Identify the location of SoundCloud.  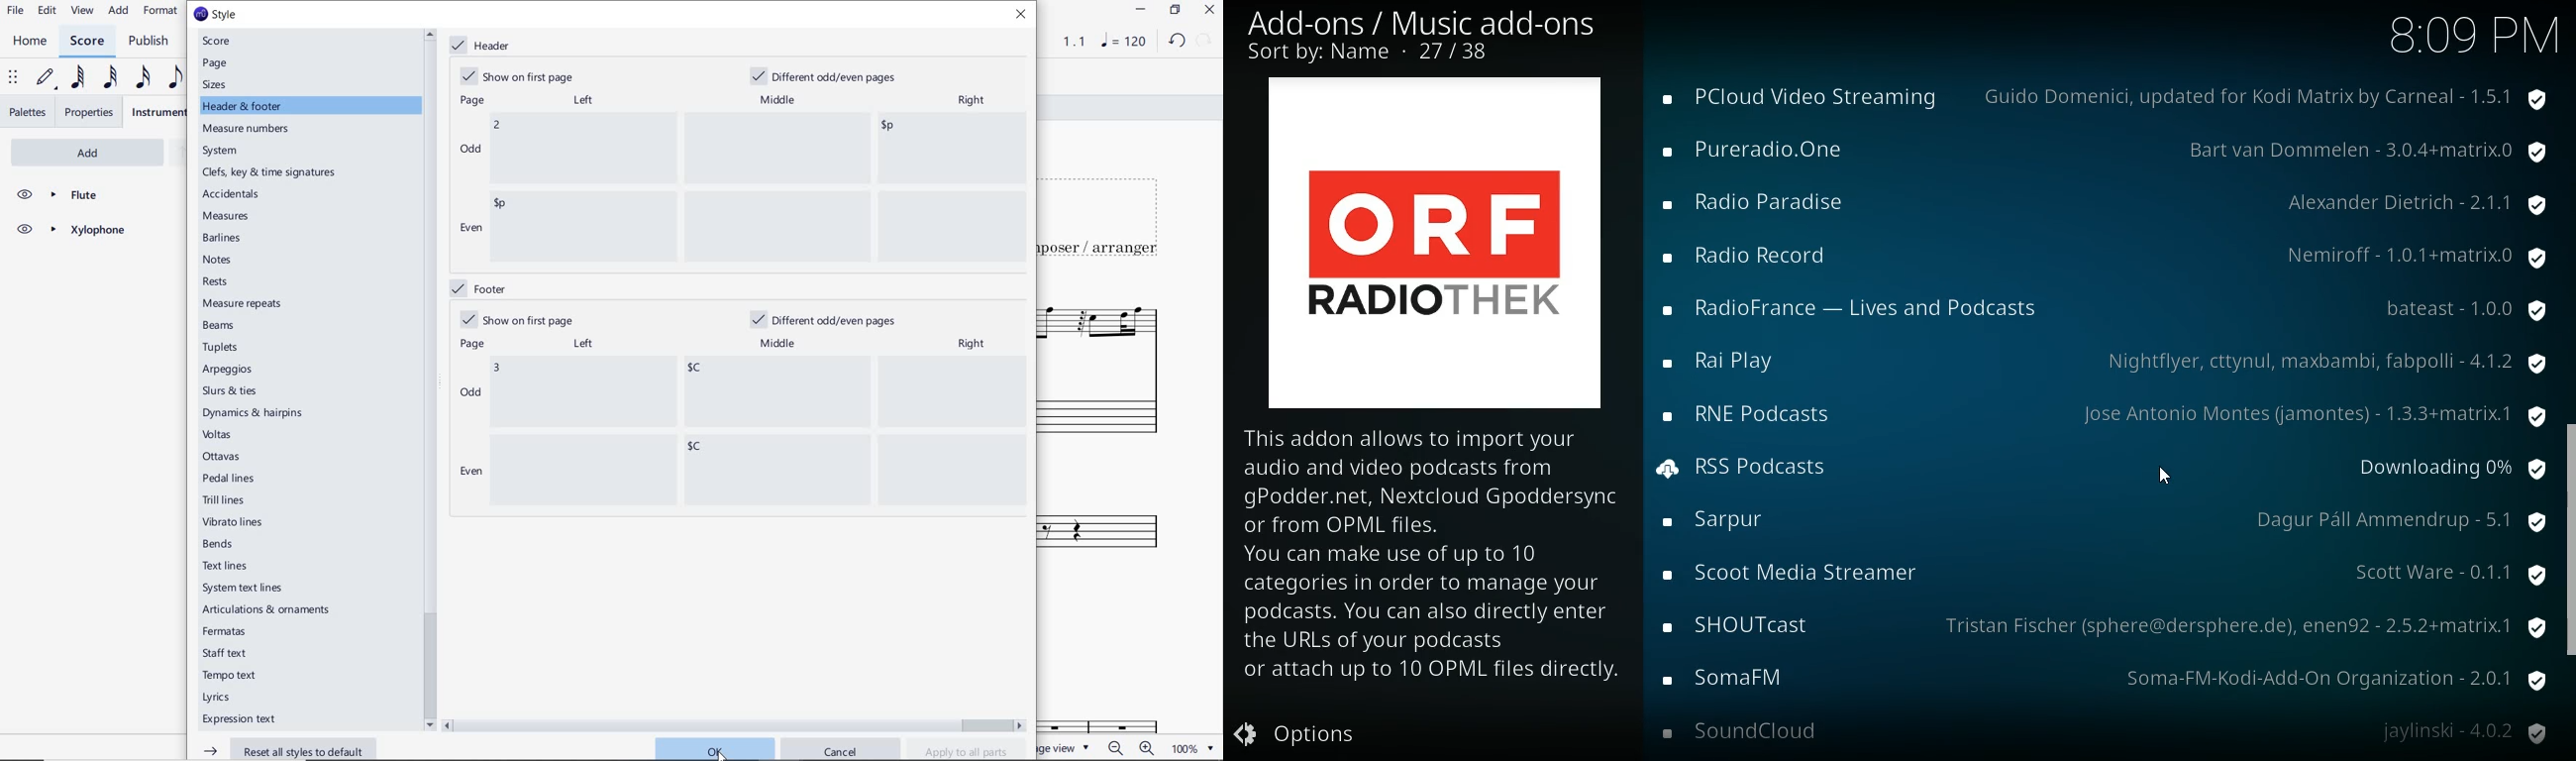
(1754, 730).